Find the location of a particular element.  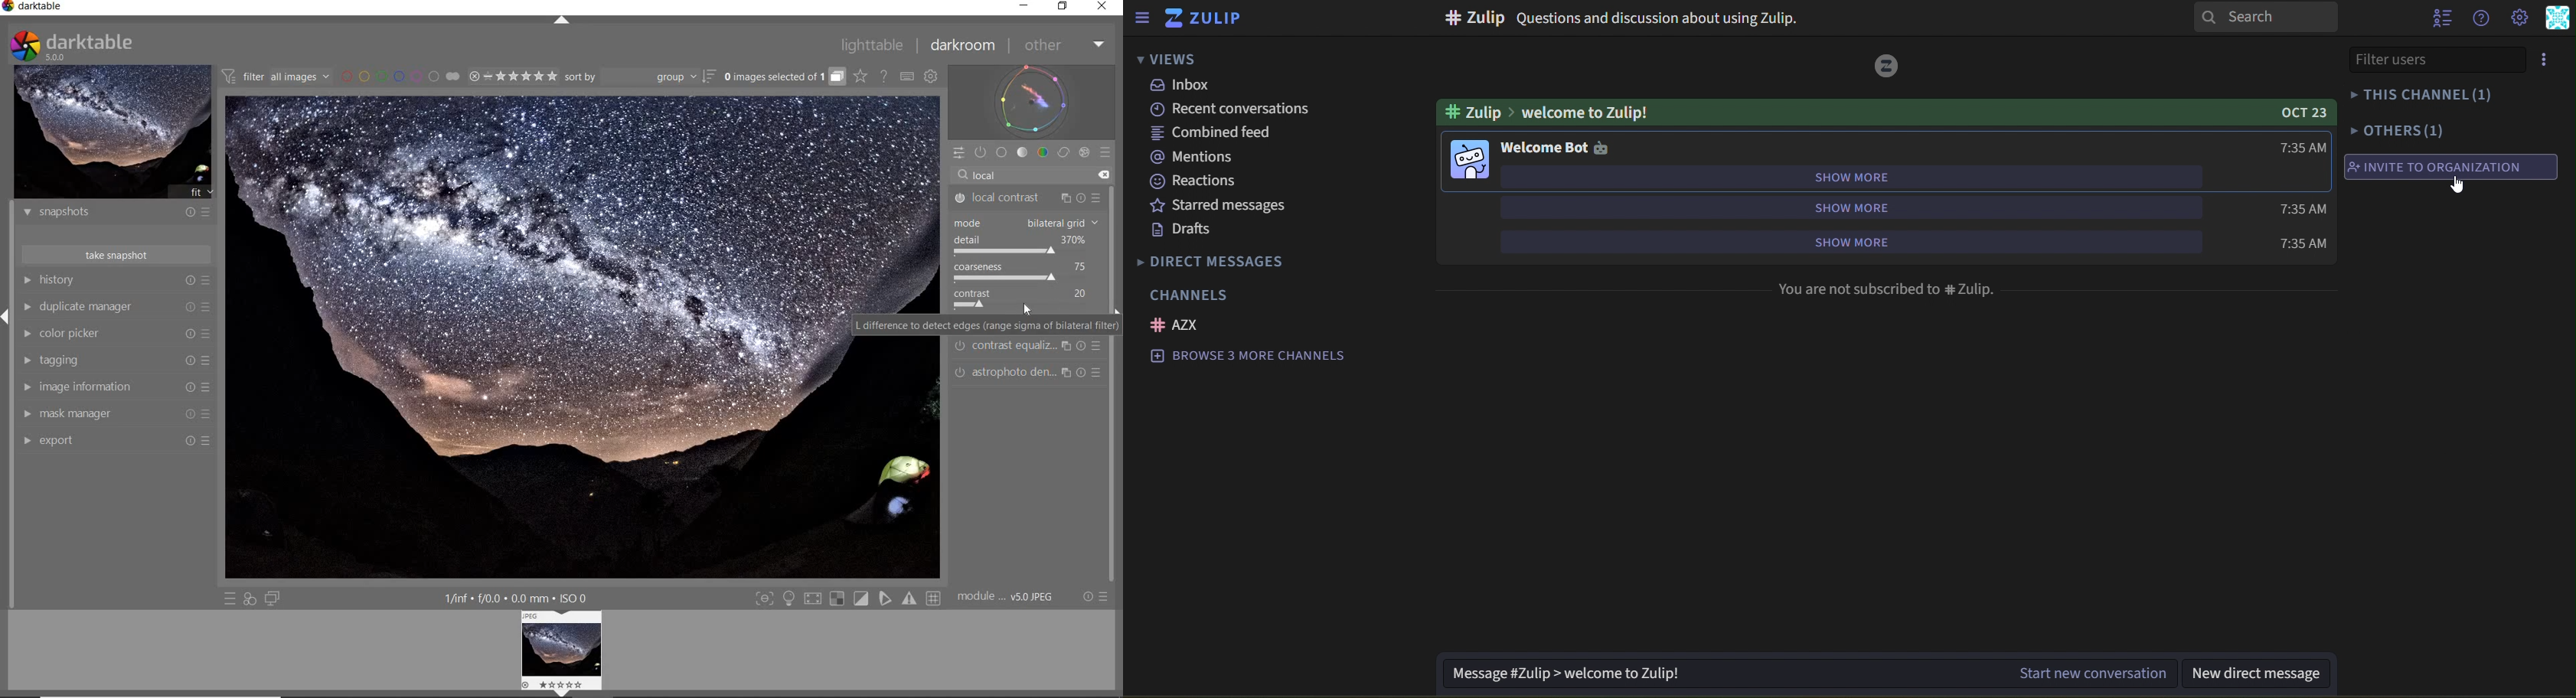

filter users is located at coordinates (2437, 60).